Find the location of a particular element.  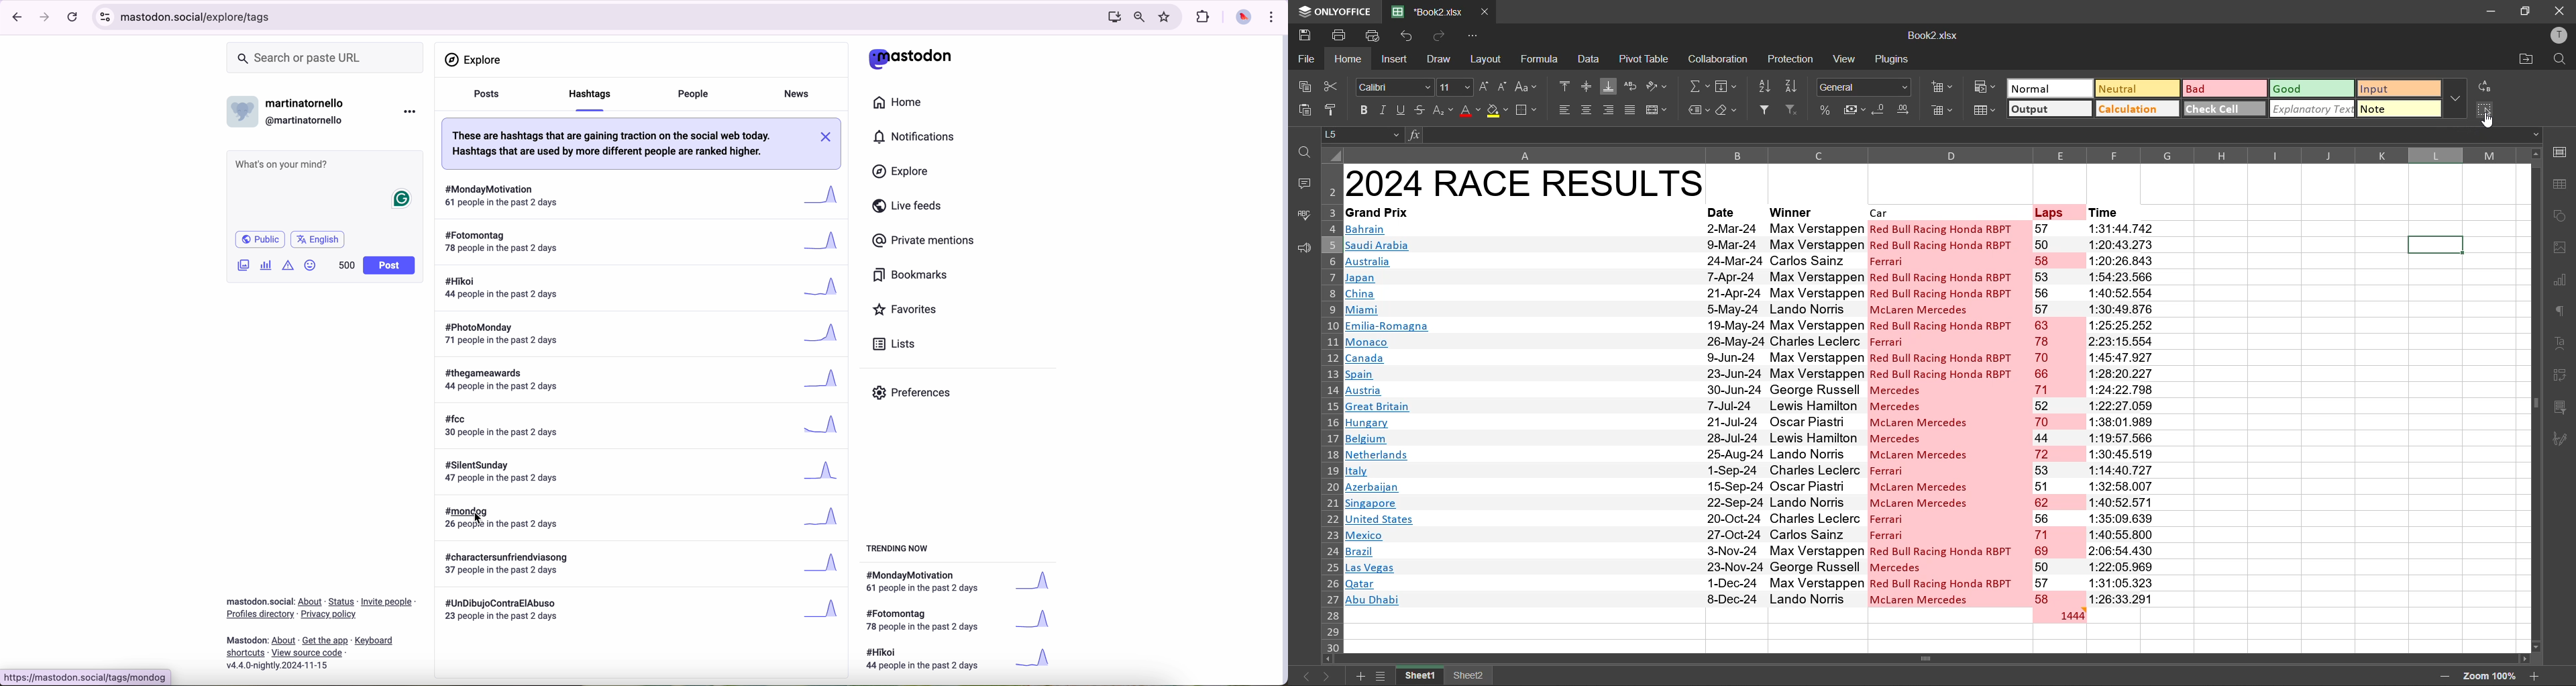

customize quick access toolbar is located at coordinates (1474, 36).